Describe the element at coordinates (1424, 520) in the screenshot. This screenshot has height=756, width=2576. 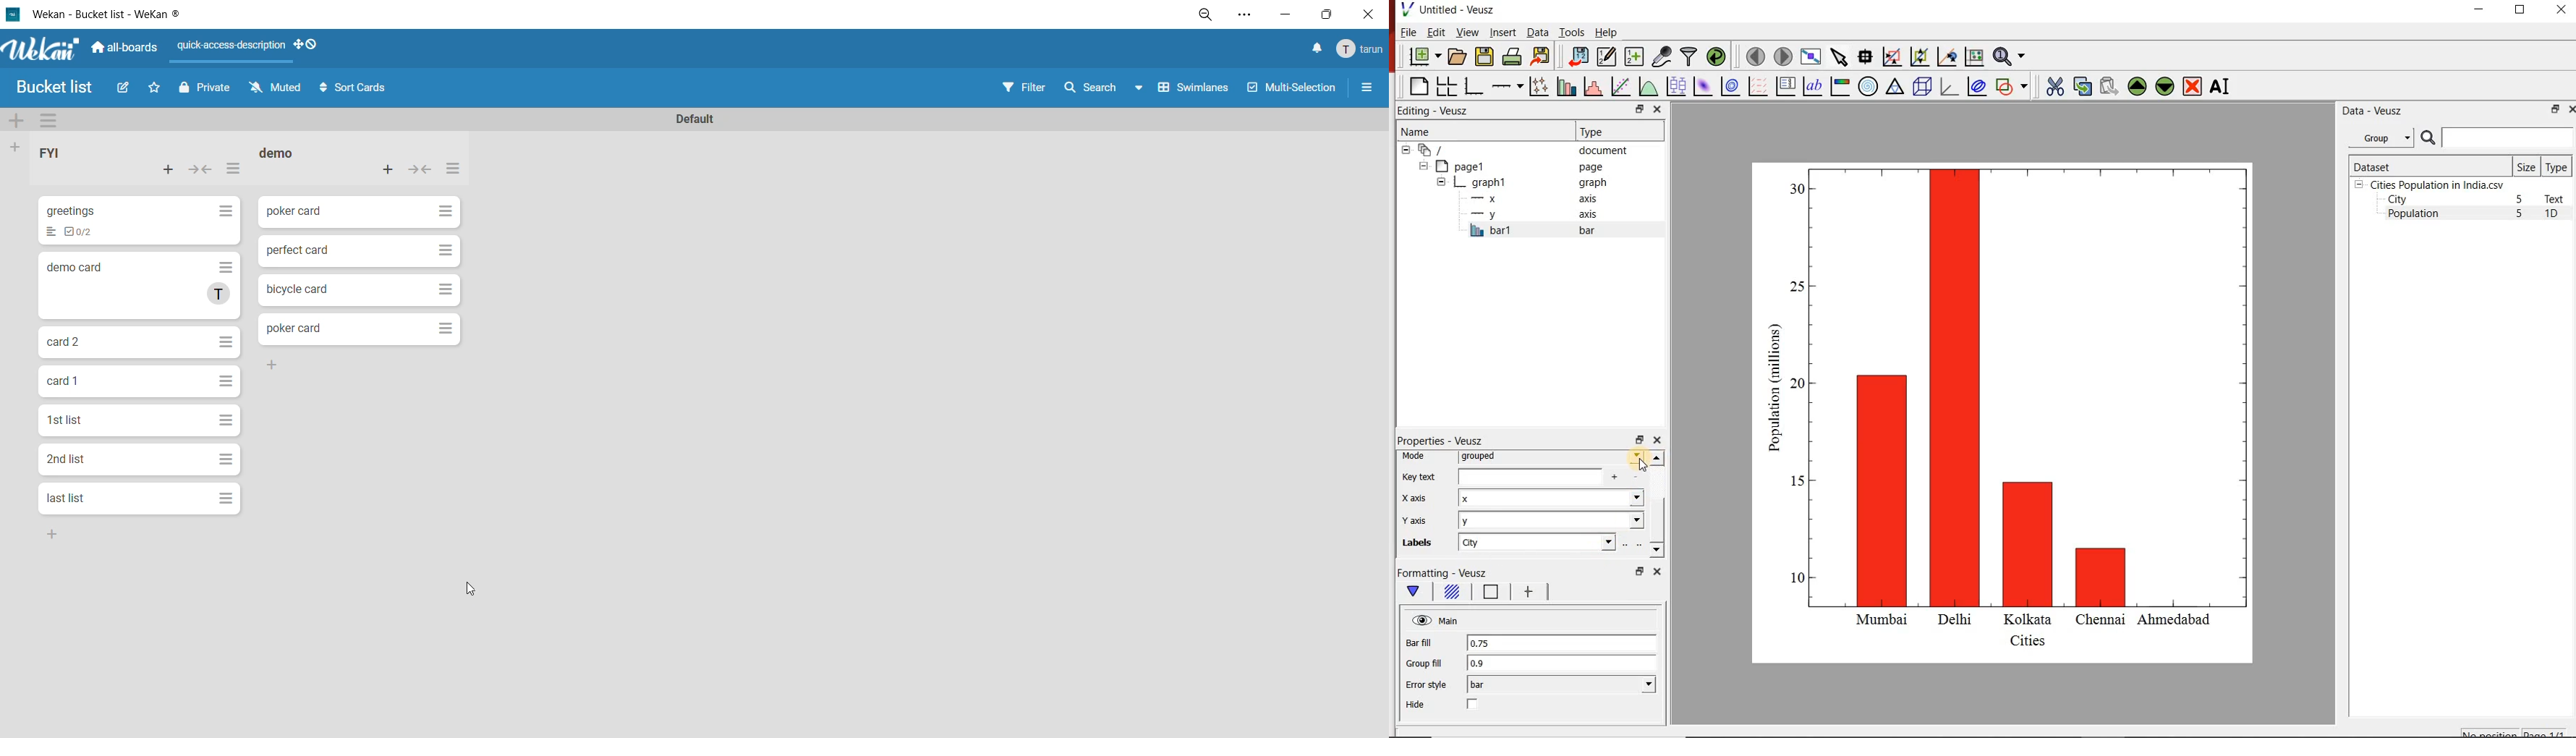
I see `y axis` at that location.